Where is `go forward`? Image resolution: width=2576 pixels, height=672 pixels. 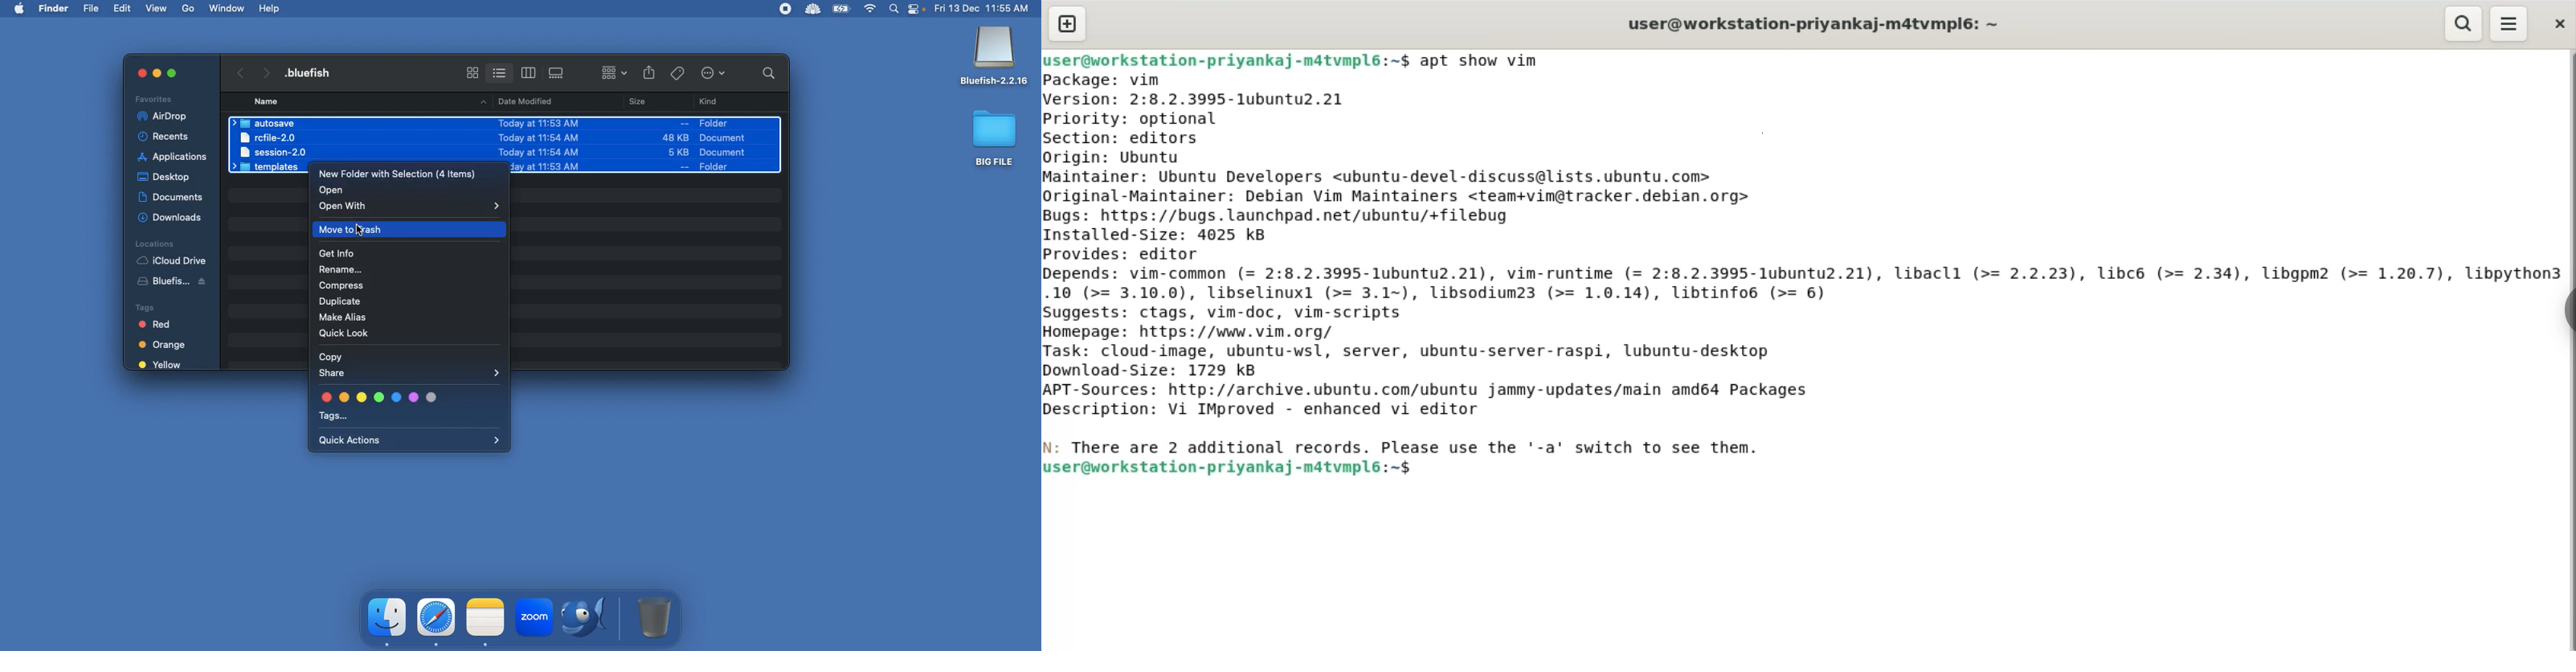 go forward is located at coordinates (265, 70).